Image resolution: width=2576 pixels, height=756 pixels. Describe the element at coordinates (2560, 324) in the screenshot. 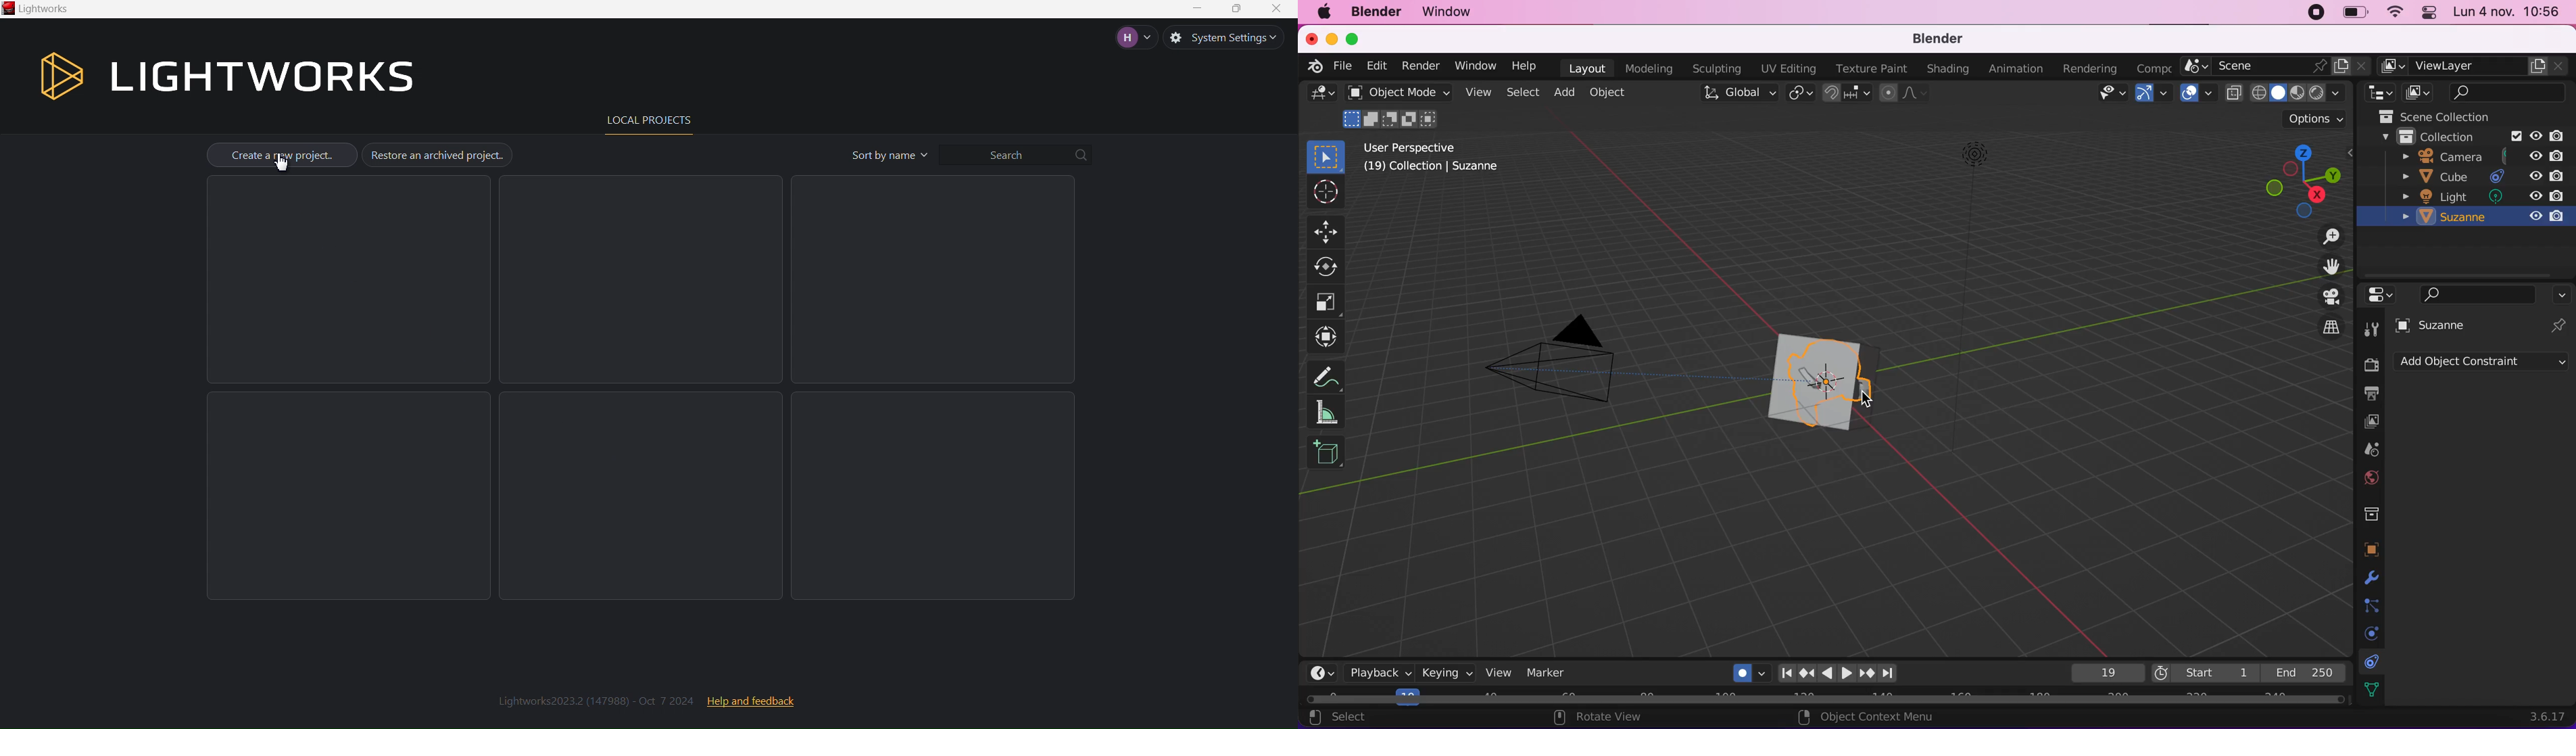

I see `pin` at that location.